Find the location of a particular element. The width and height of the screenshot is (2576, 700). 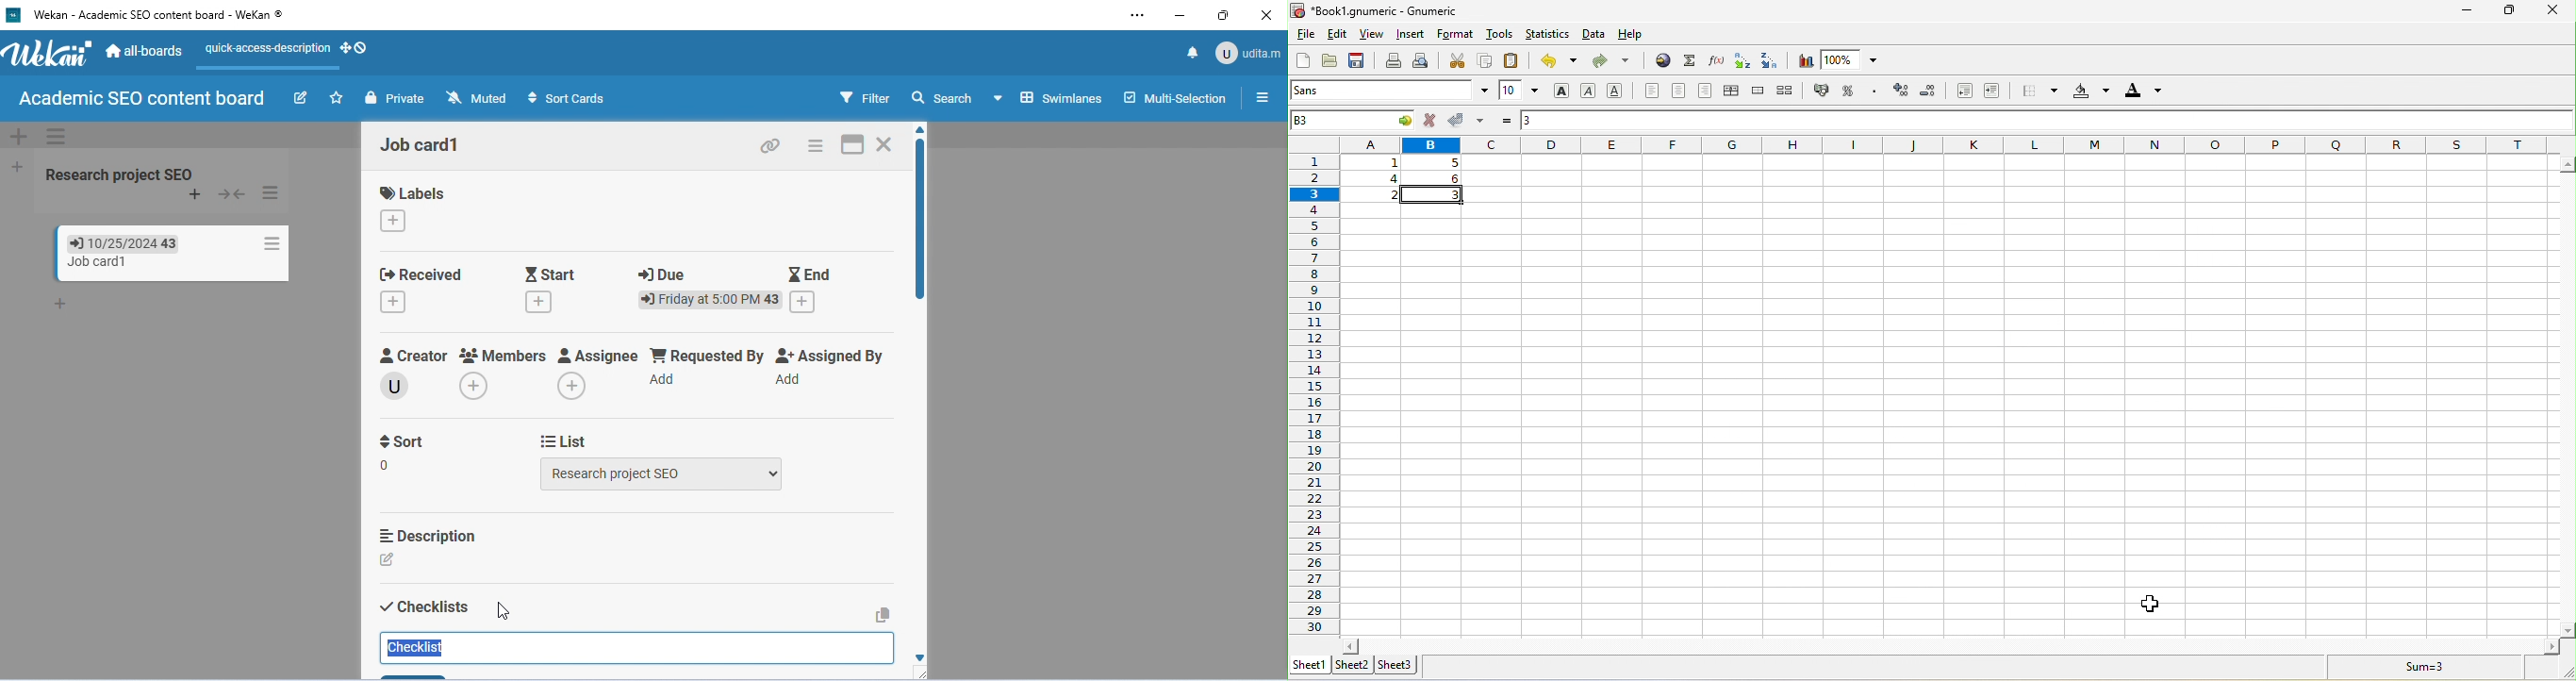

undo is located at coordinates (1558, 64).